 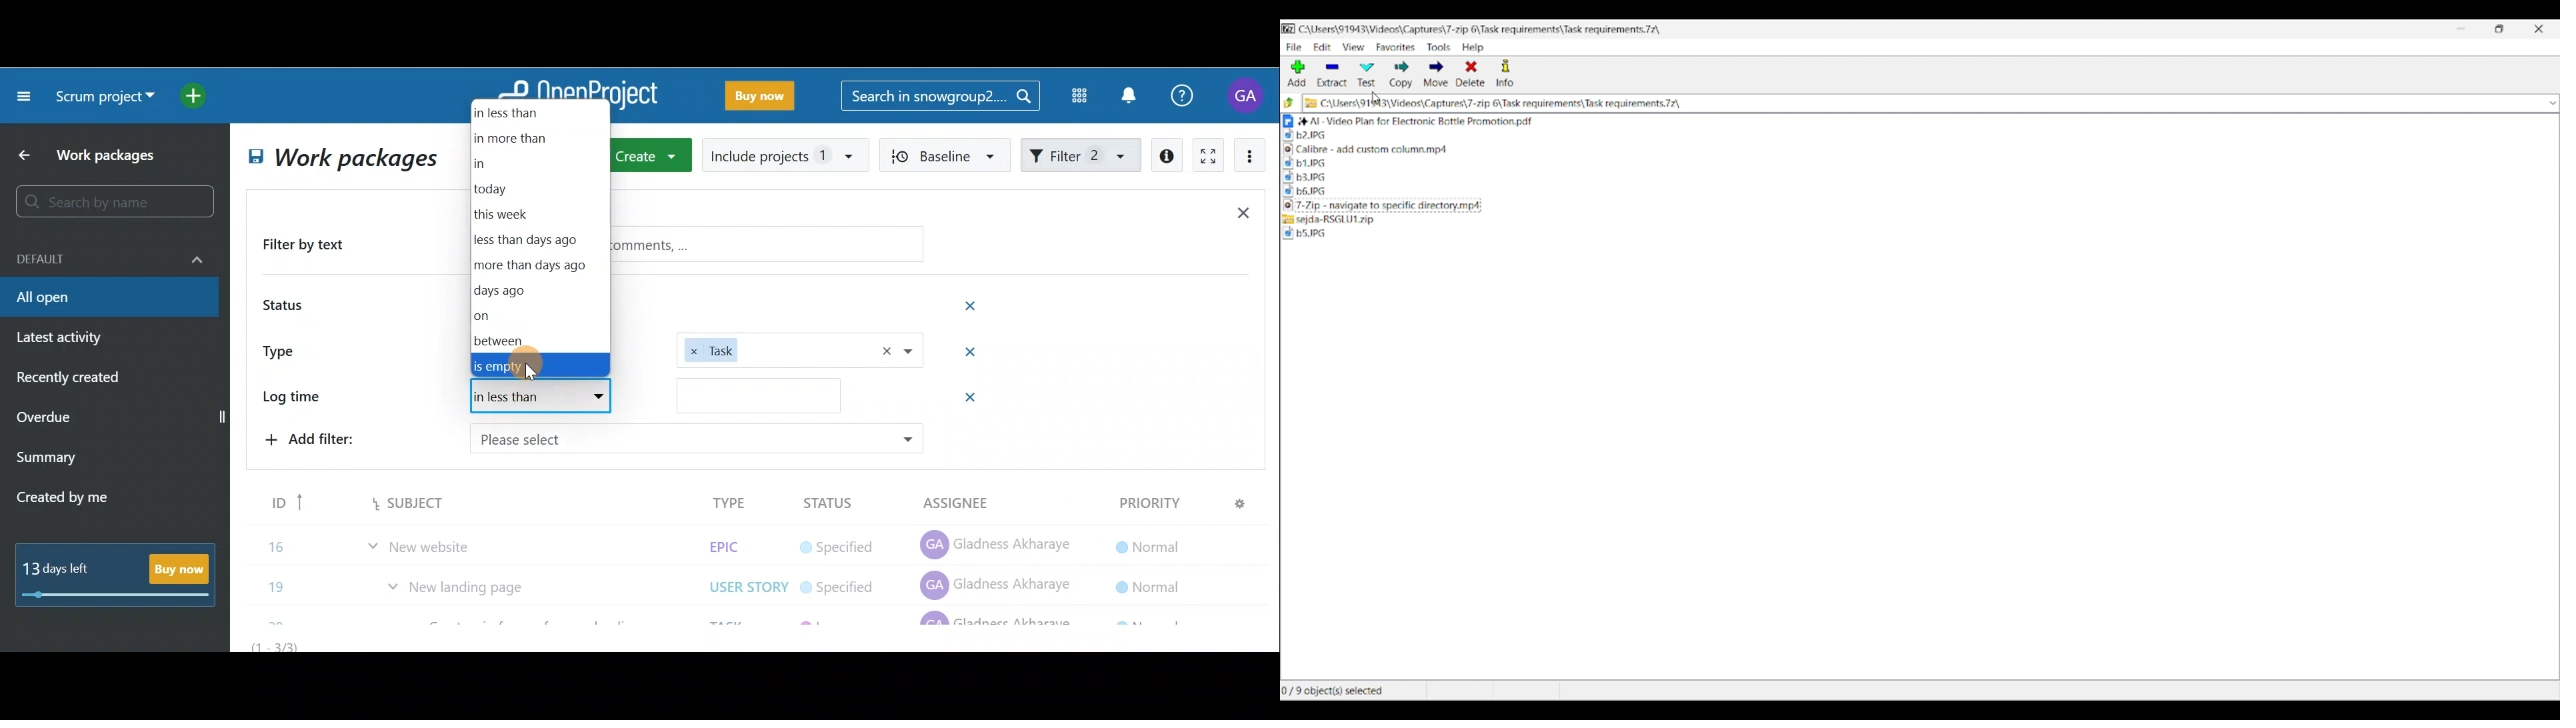 What do you see at coordinates (1436, 73) in the screenshot?
I see `Move` at bounding box center [1436, 73].